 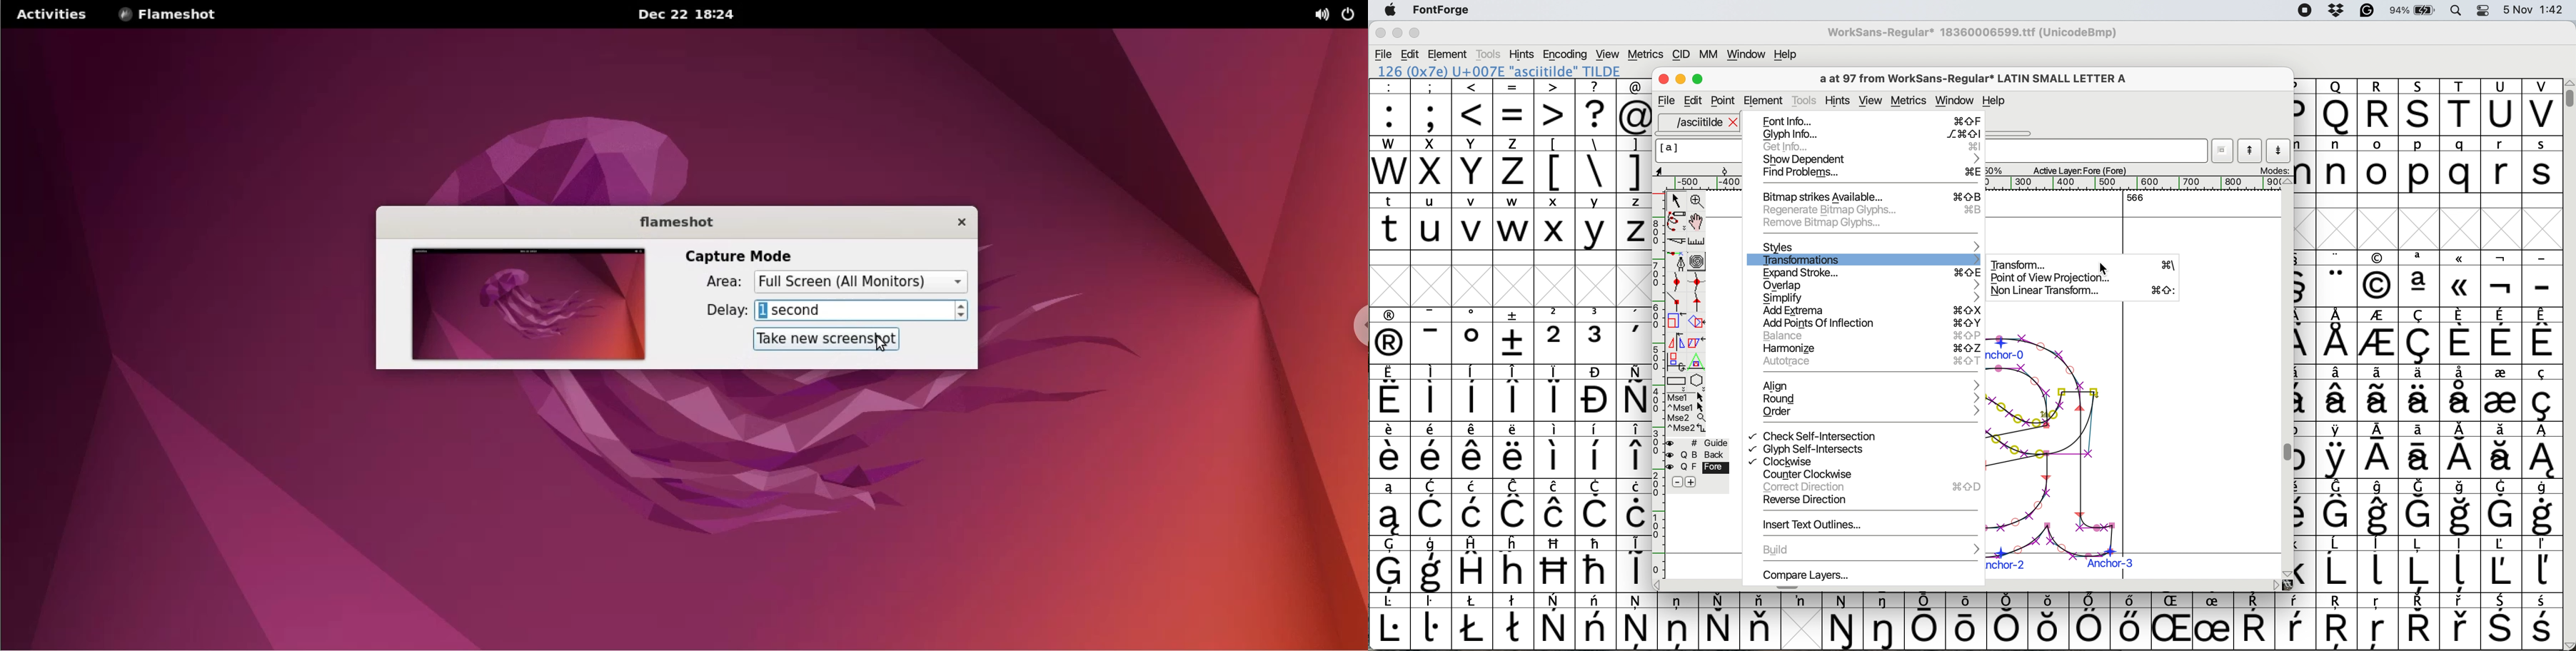 I want to click on glyph name, so click(x=1681, y=151).